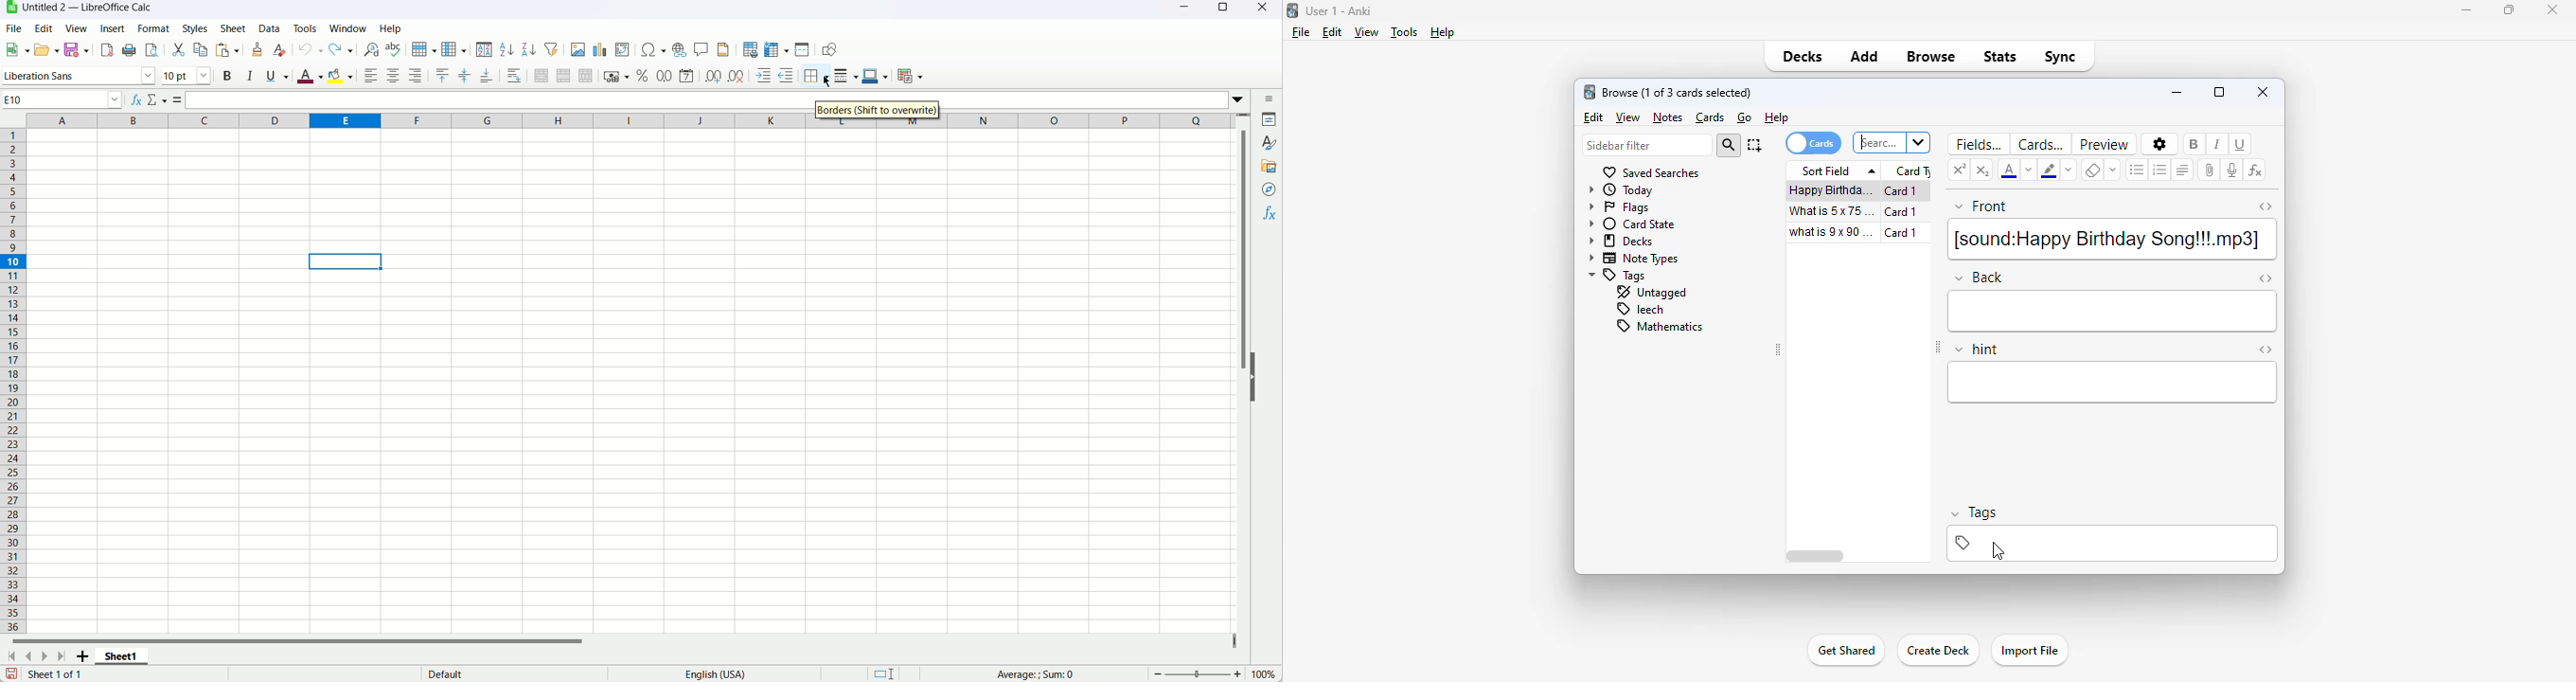  What do you see at coordinates (1977, 350) in the screenshot?
I see `hint` at bounding box center [1977, 350].